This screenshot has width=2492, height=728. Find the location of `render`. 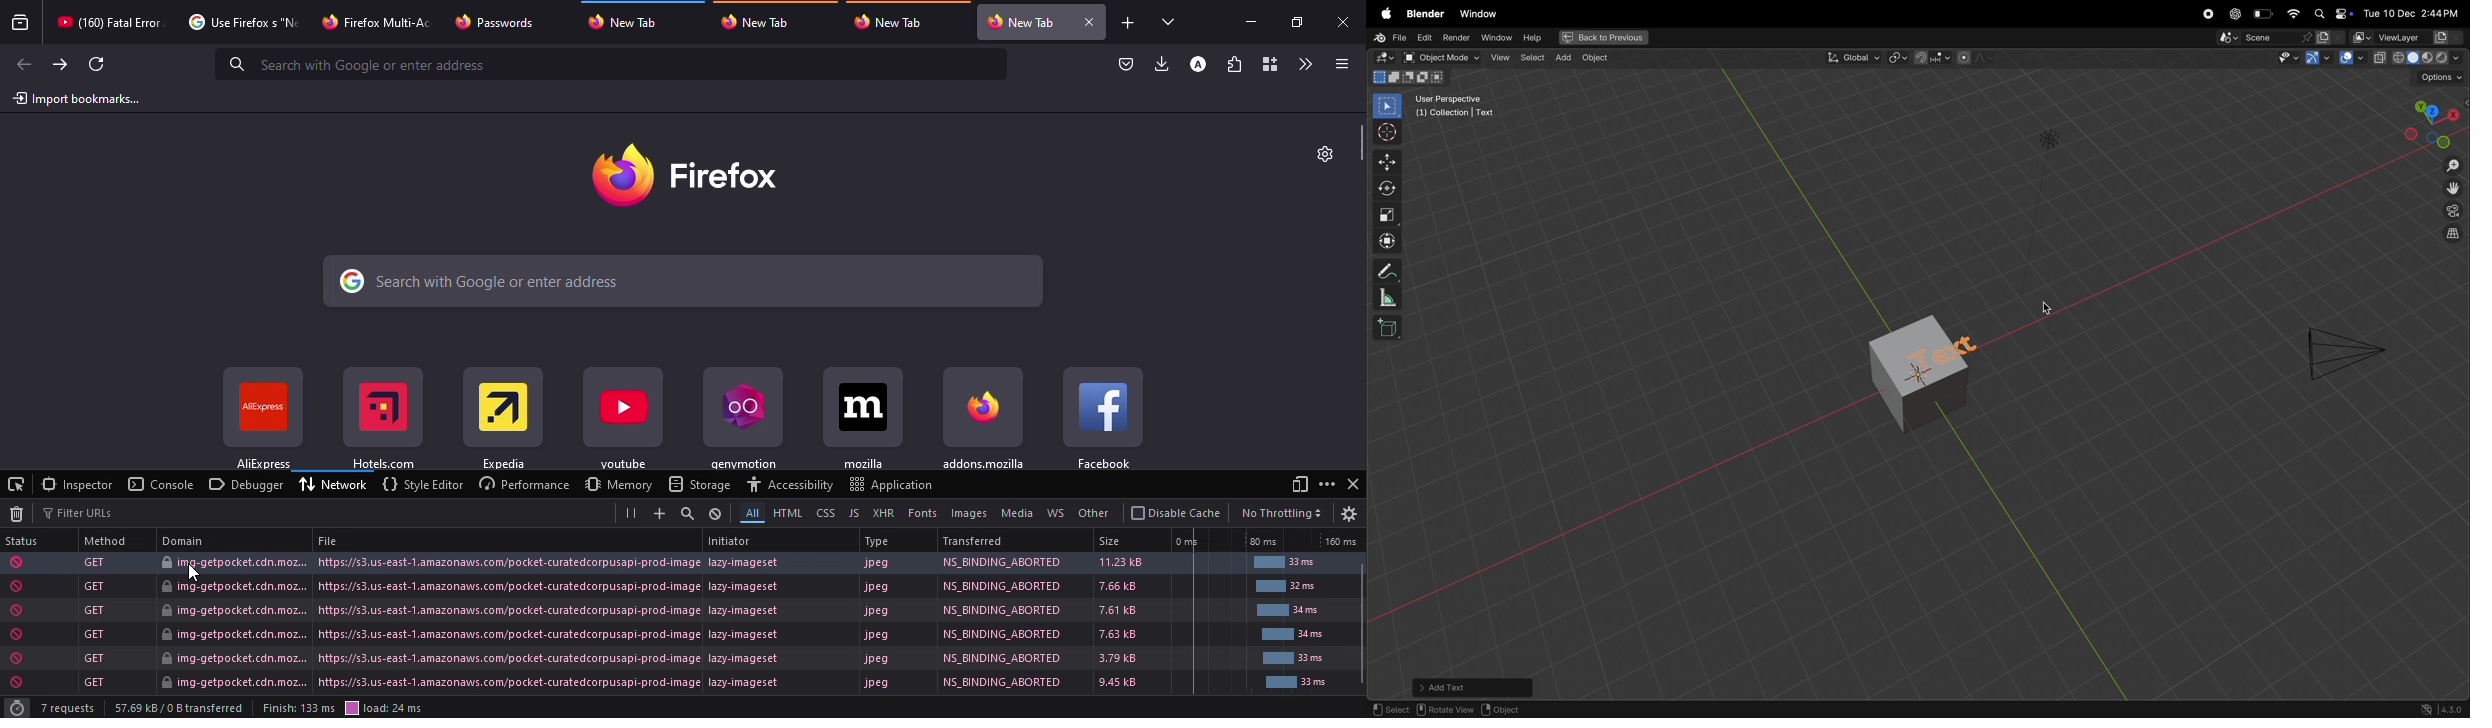

render is located at coordinates (1456, 38).